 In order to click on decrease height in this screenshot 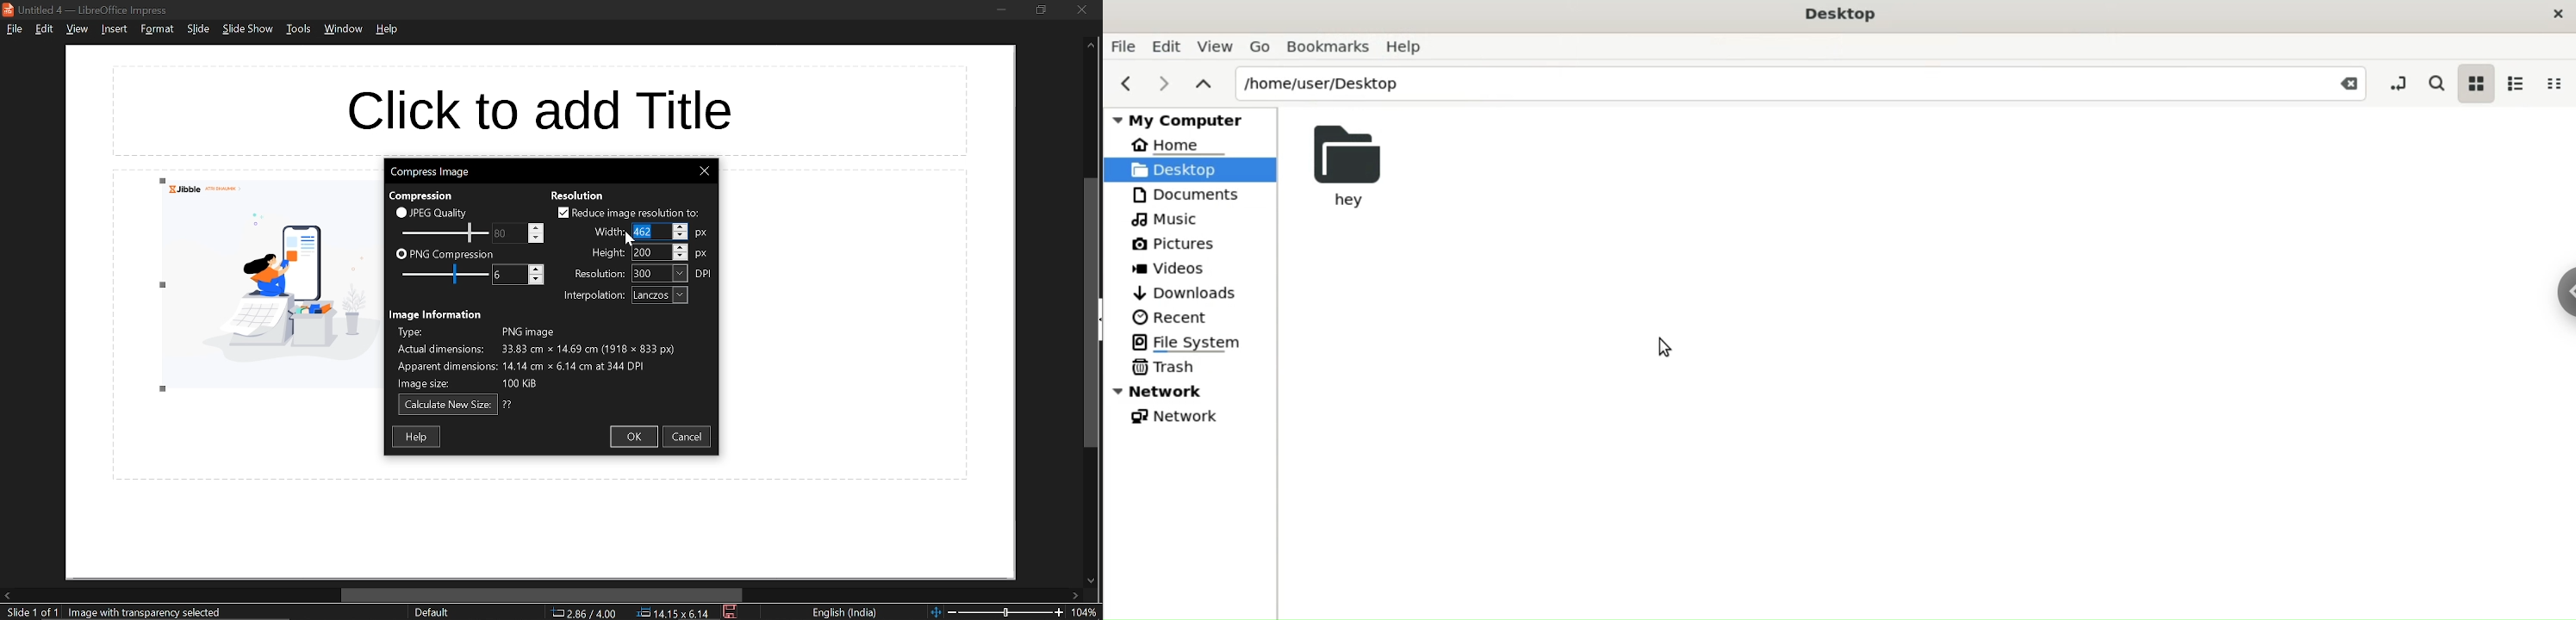, I will do `click(681, 256)`.